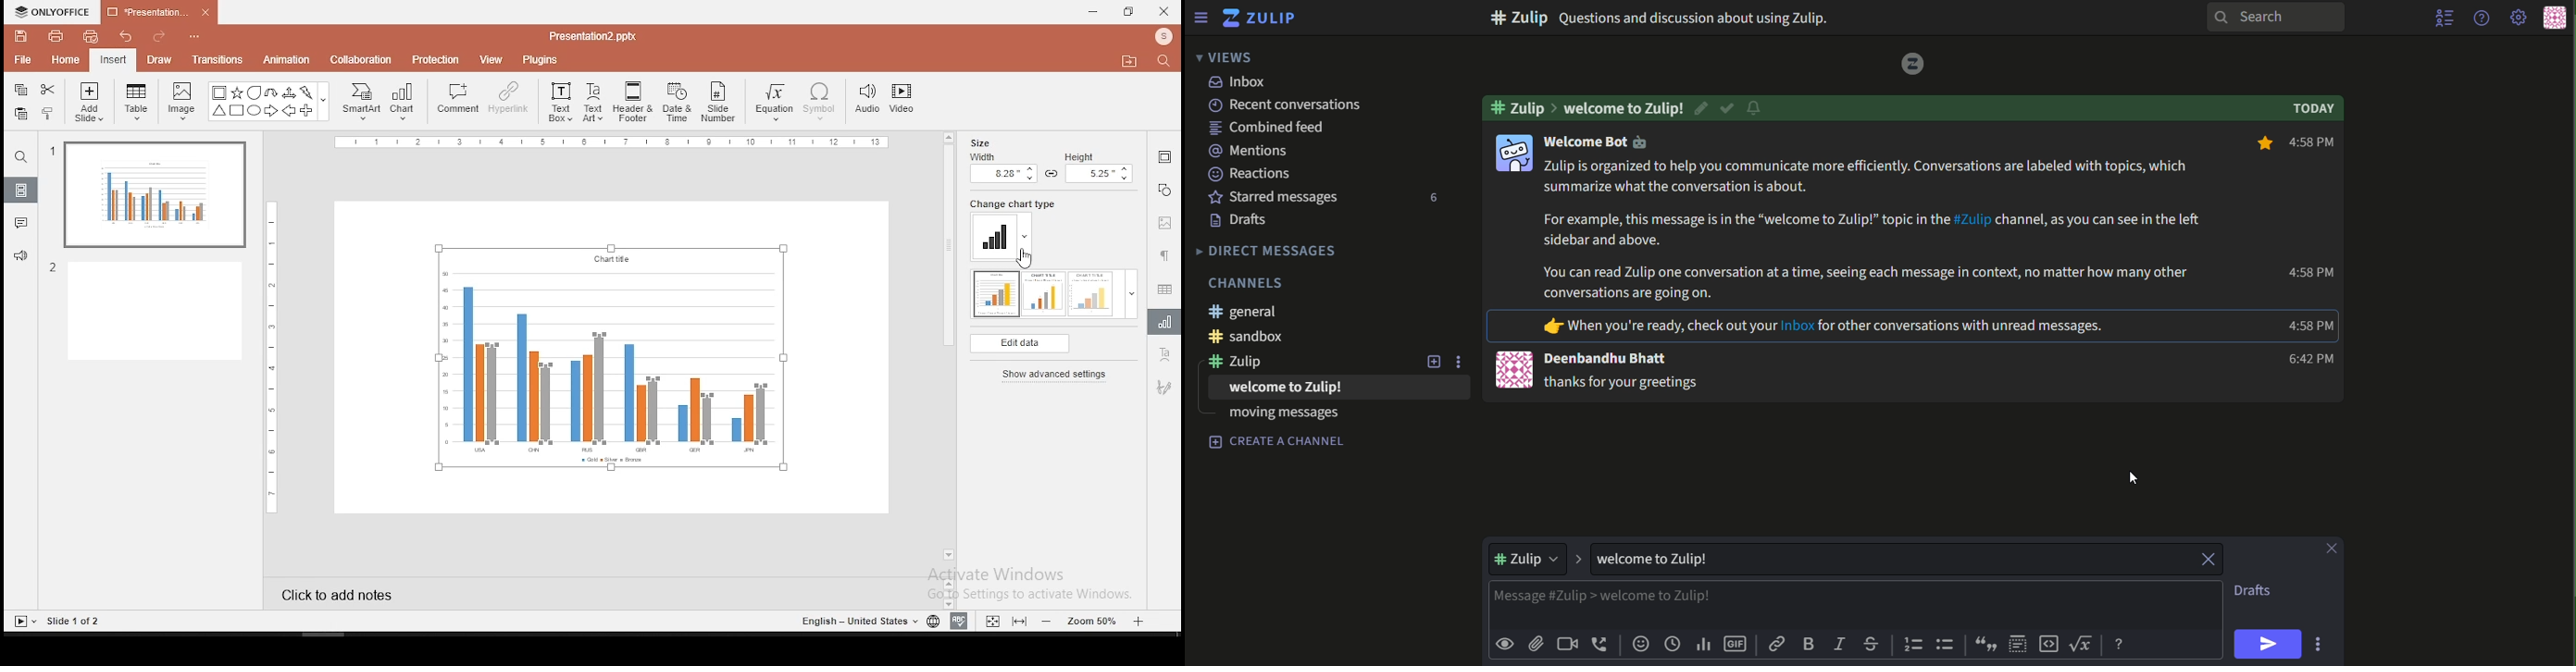 The height and width of the screenshot is (672, 2576). I want to click on add emoji, so click(1640, 645).